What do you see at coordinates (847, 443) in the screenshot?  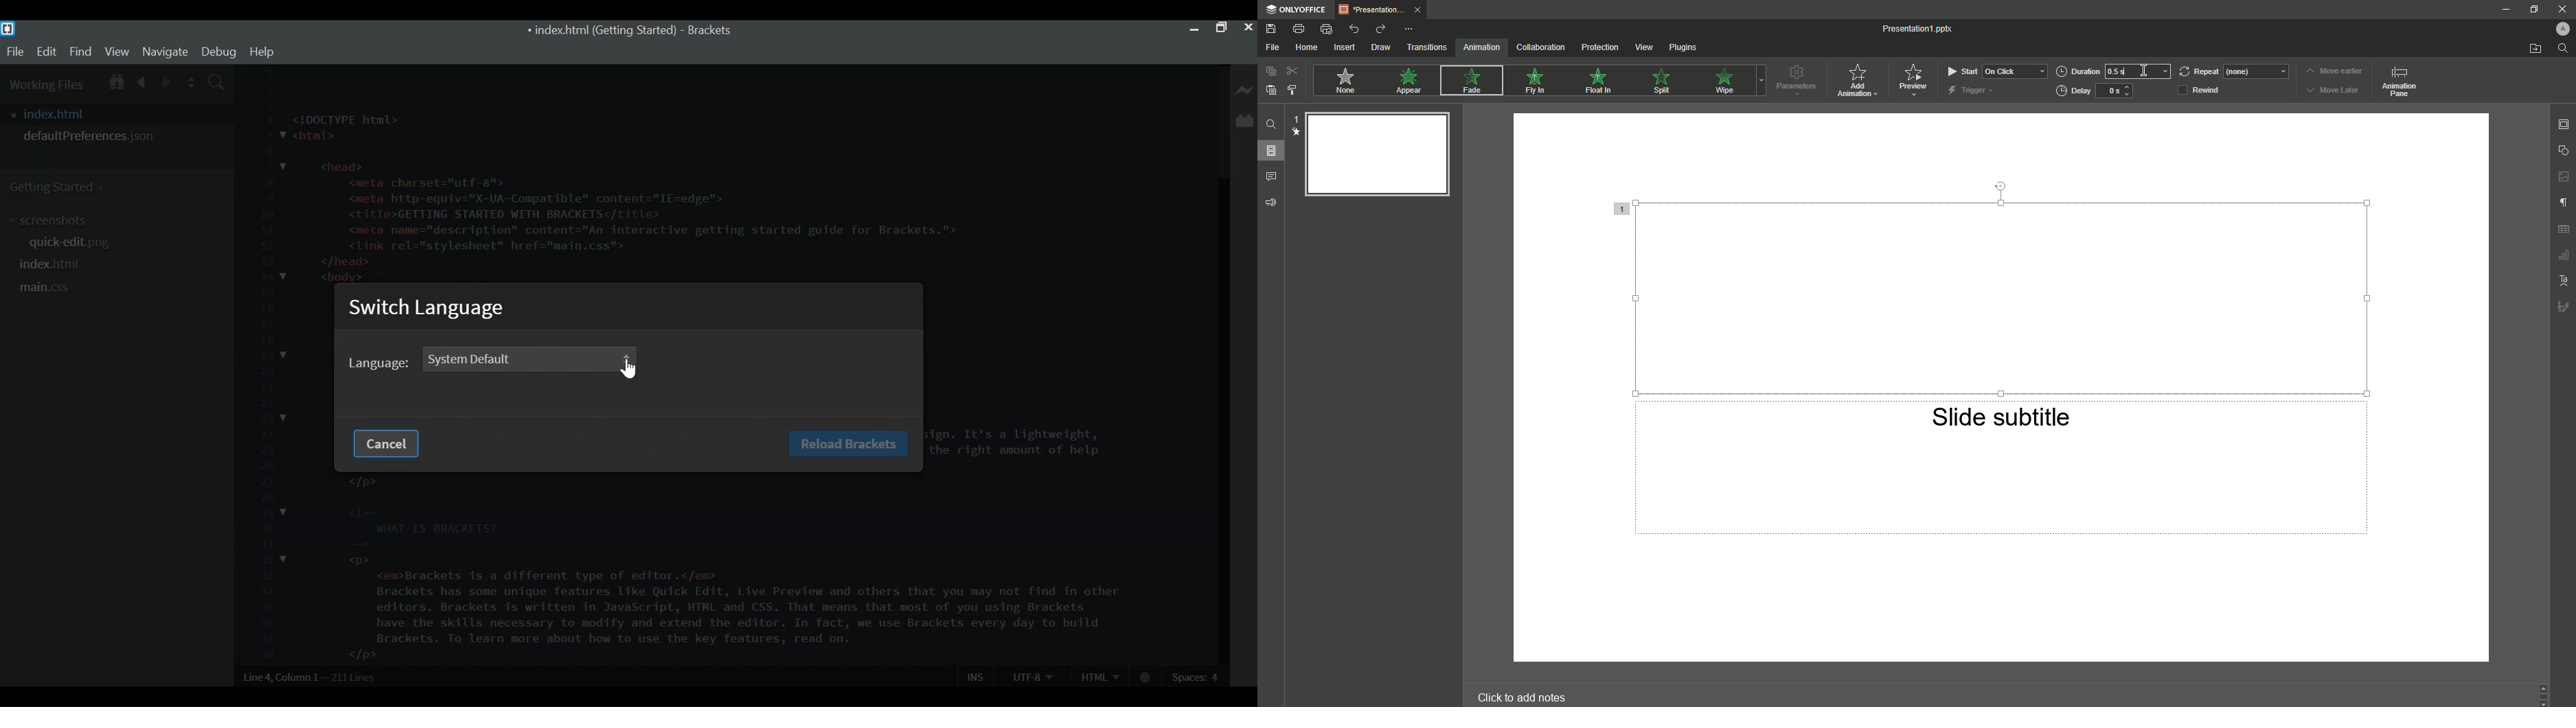 I see `Reload Brackets` at bounding box center [847, 443].